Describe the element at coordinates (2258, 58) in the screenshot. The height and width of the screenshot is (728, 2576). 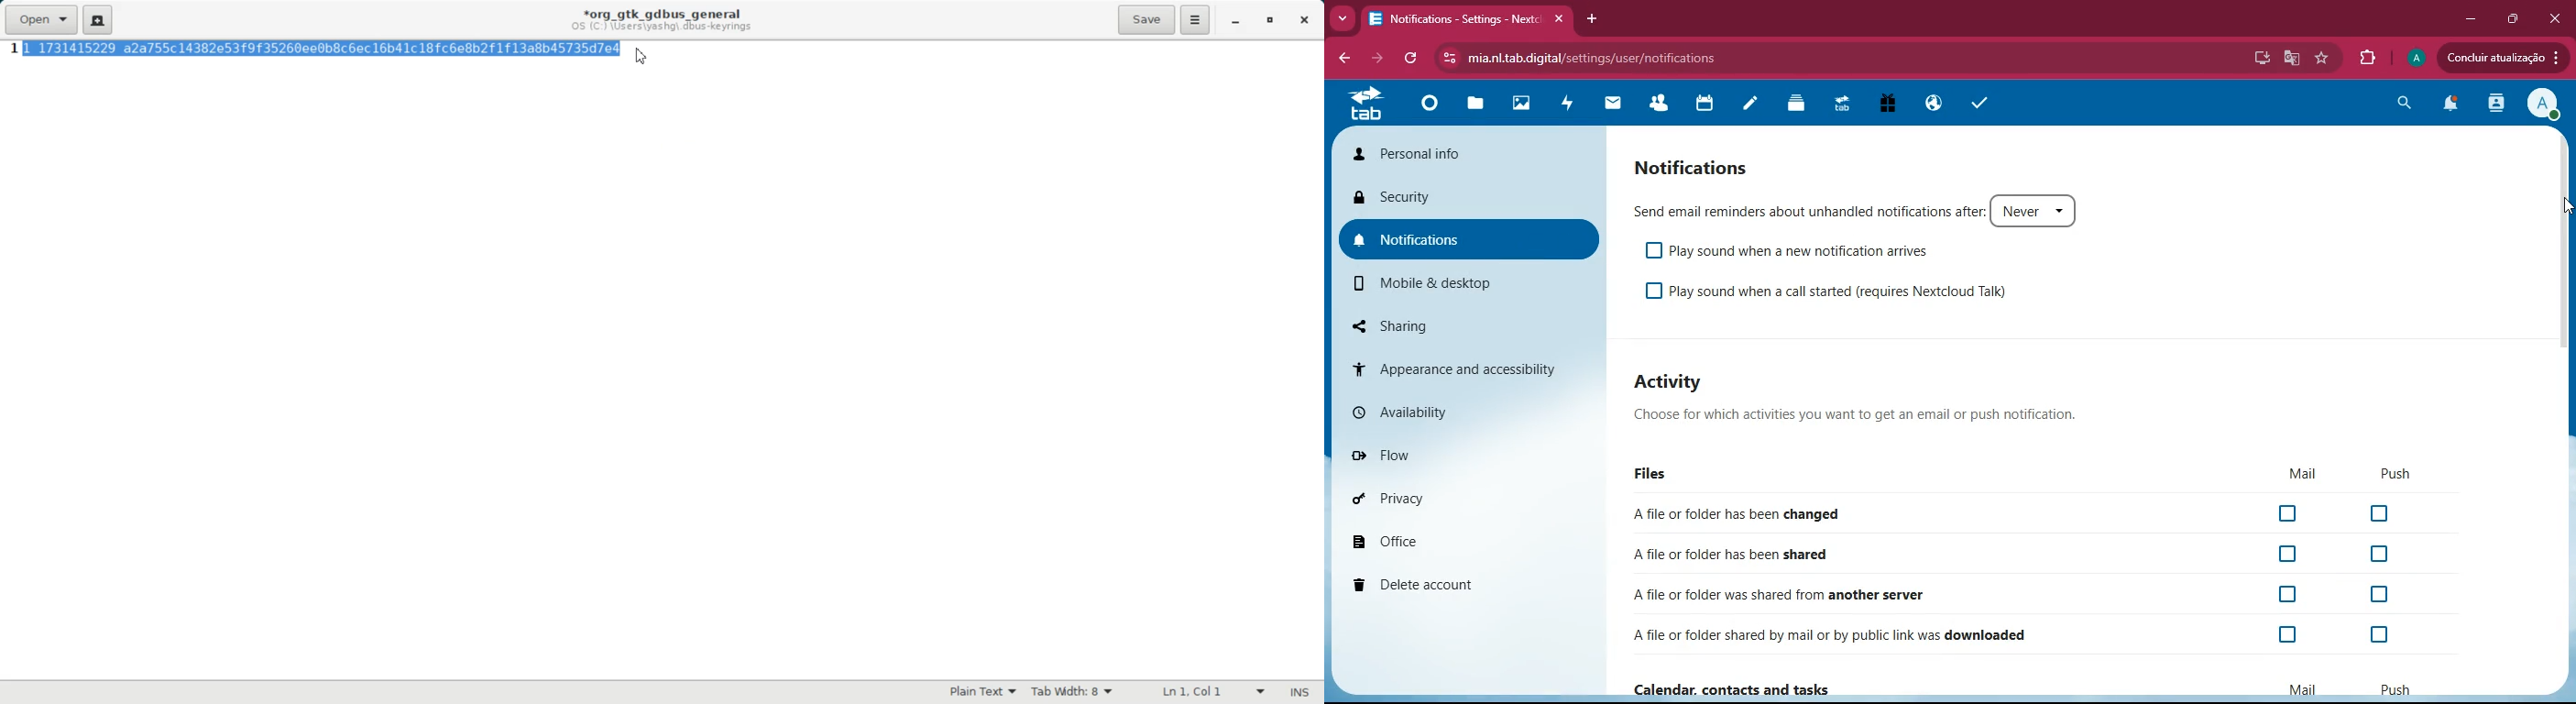
I see `desktop` at that location.